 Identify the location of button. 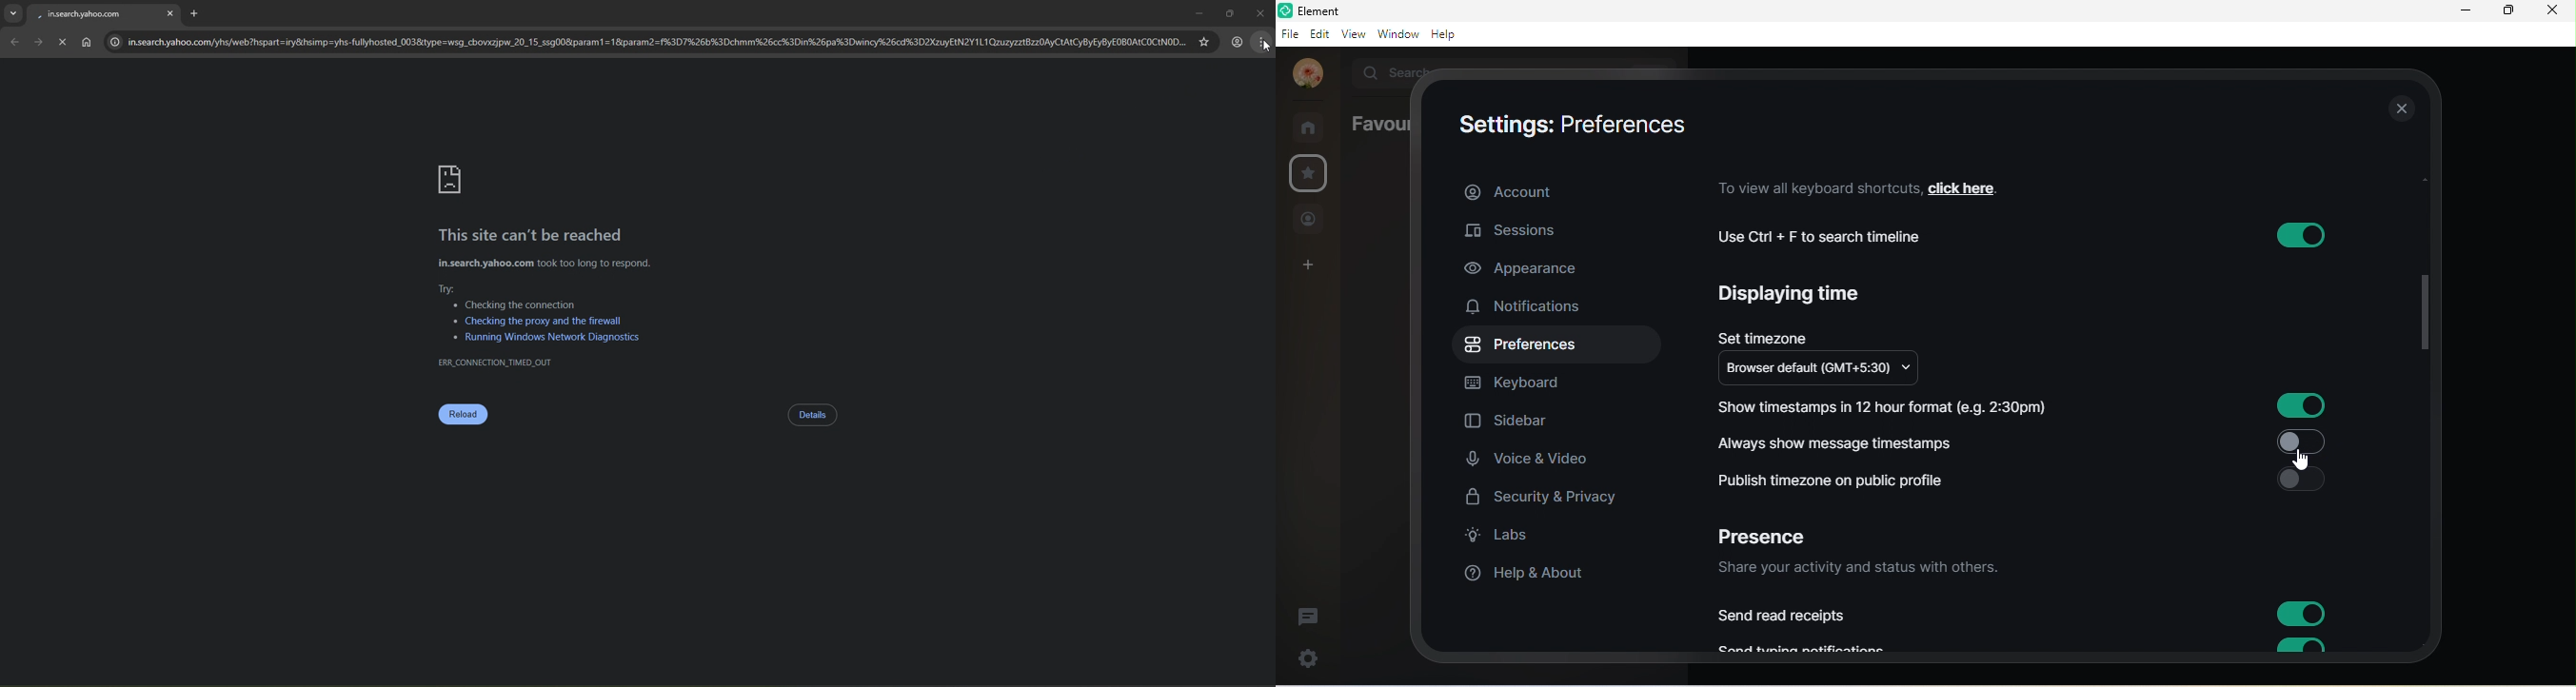
(2302, 479).